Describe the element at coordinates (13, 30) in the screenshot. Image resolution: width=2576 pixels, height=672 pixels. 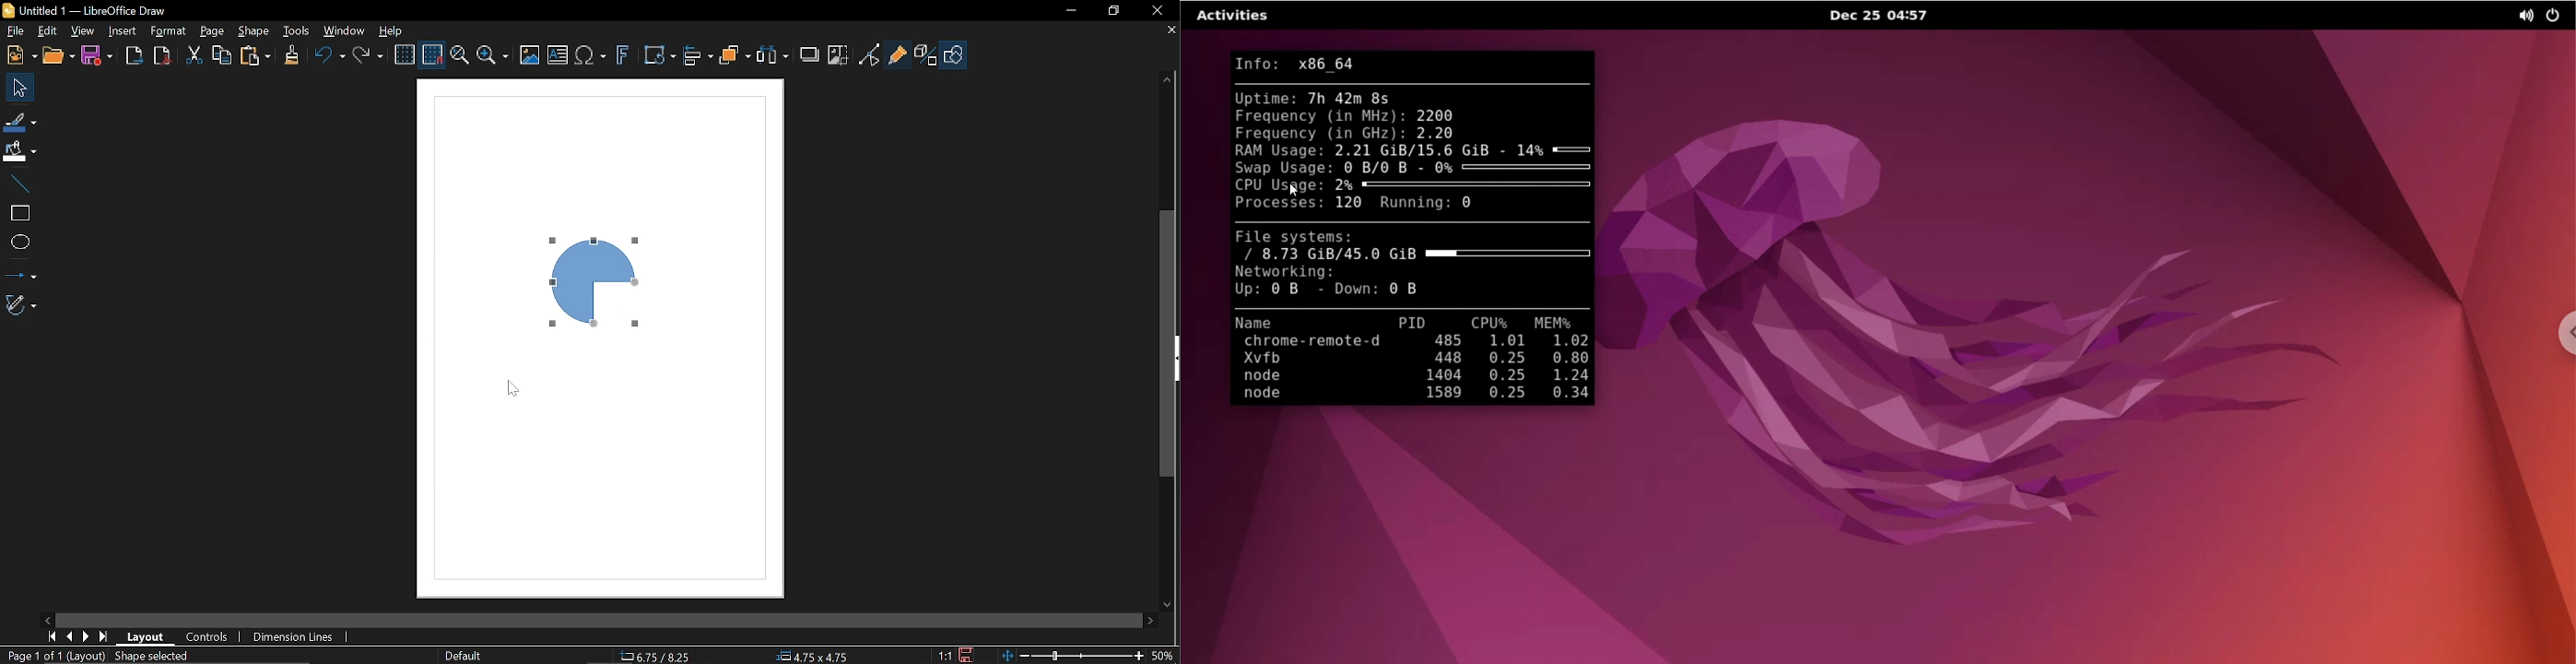
I see `File` at that location.